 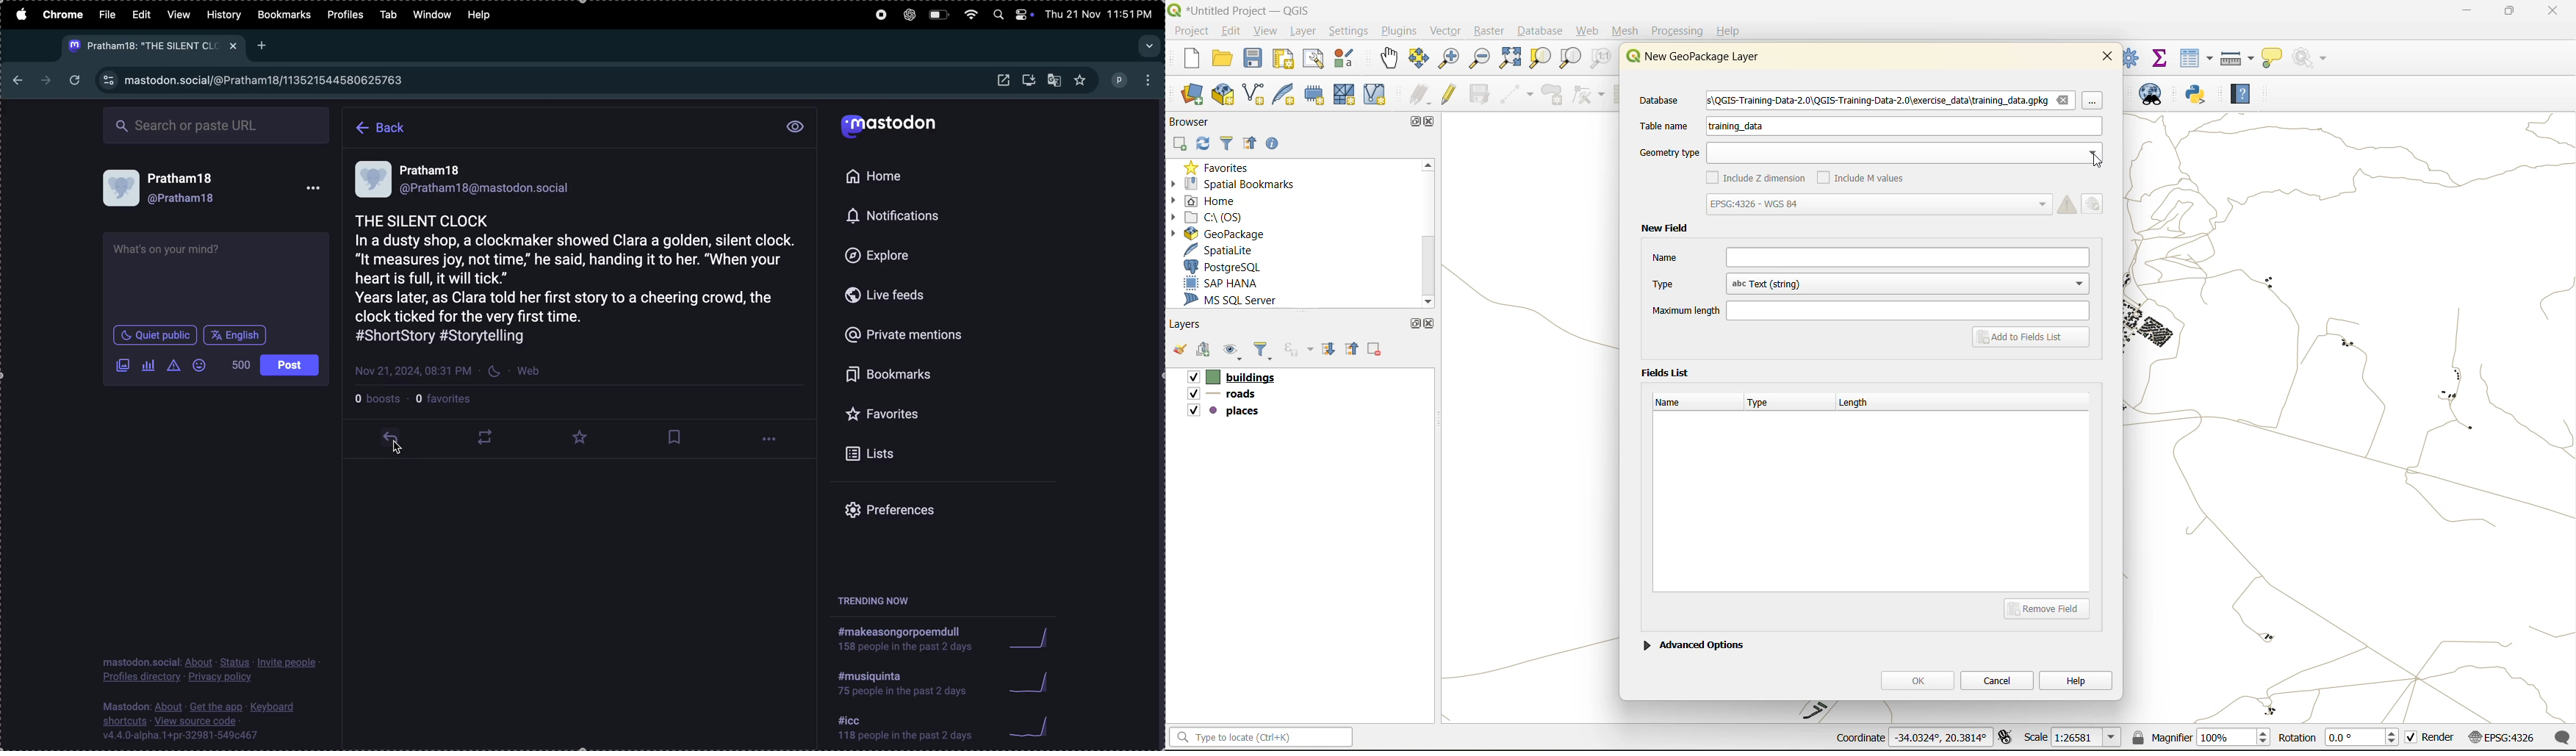 What do you see at coordinates (1412, 121) in the screenshot?
I see `maximize` at bounding box center [1412, 121].